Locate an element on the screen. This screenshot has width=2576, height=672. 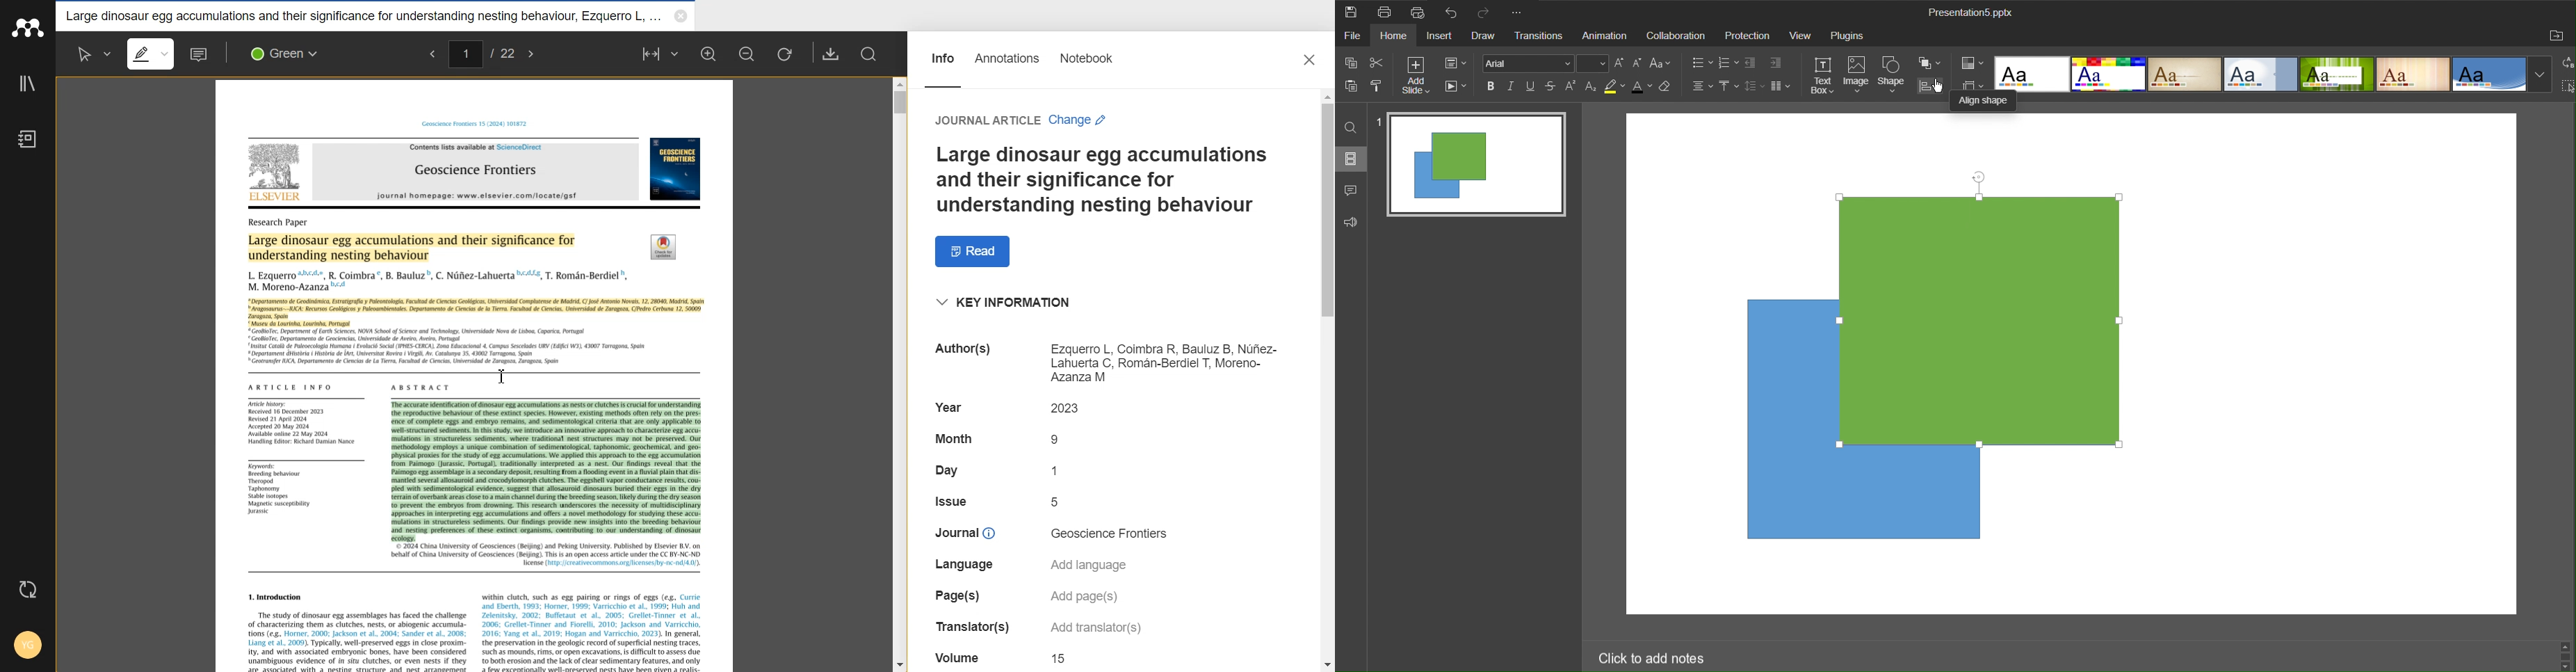
Subscript is located at coordinates (1591, 87).